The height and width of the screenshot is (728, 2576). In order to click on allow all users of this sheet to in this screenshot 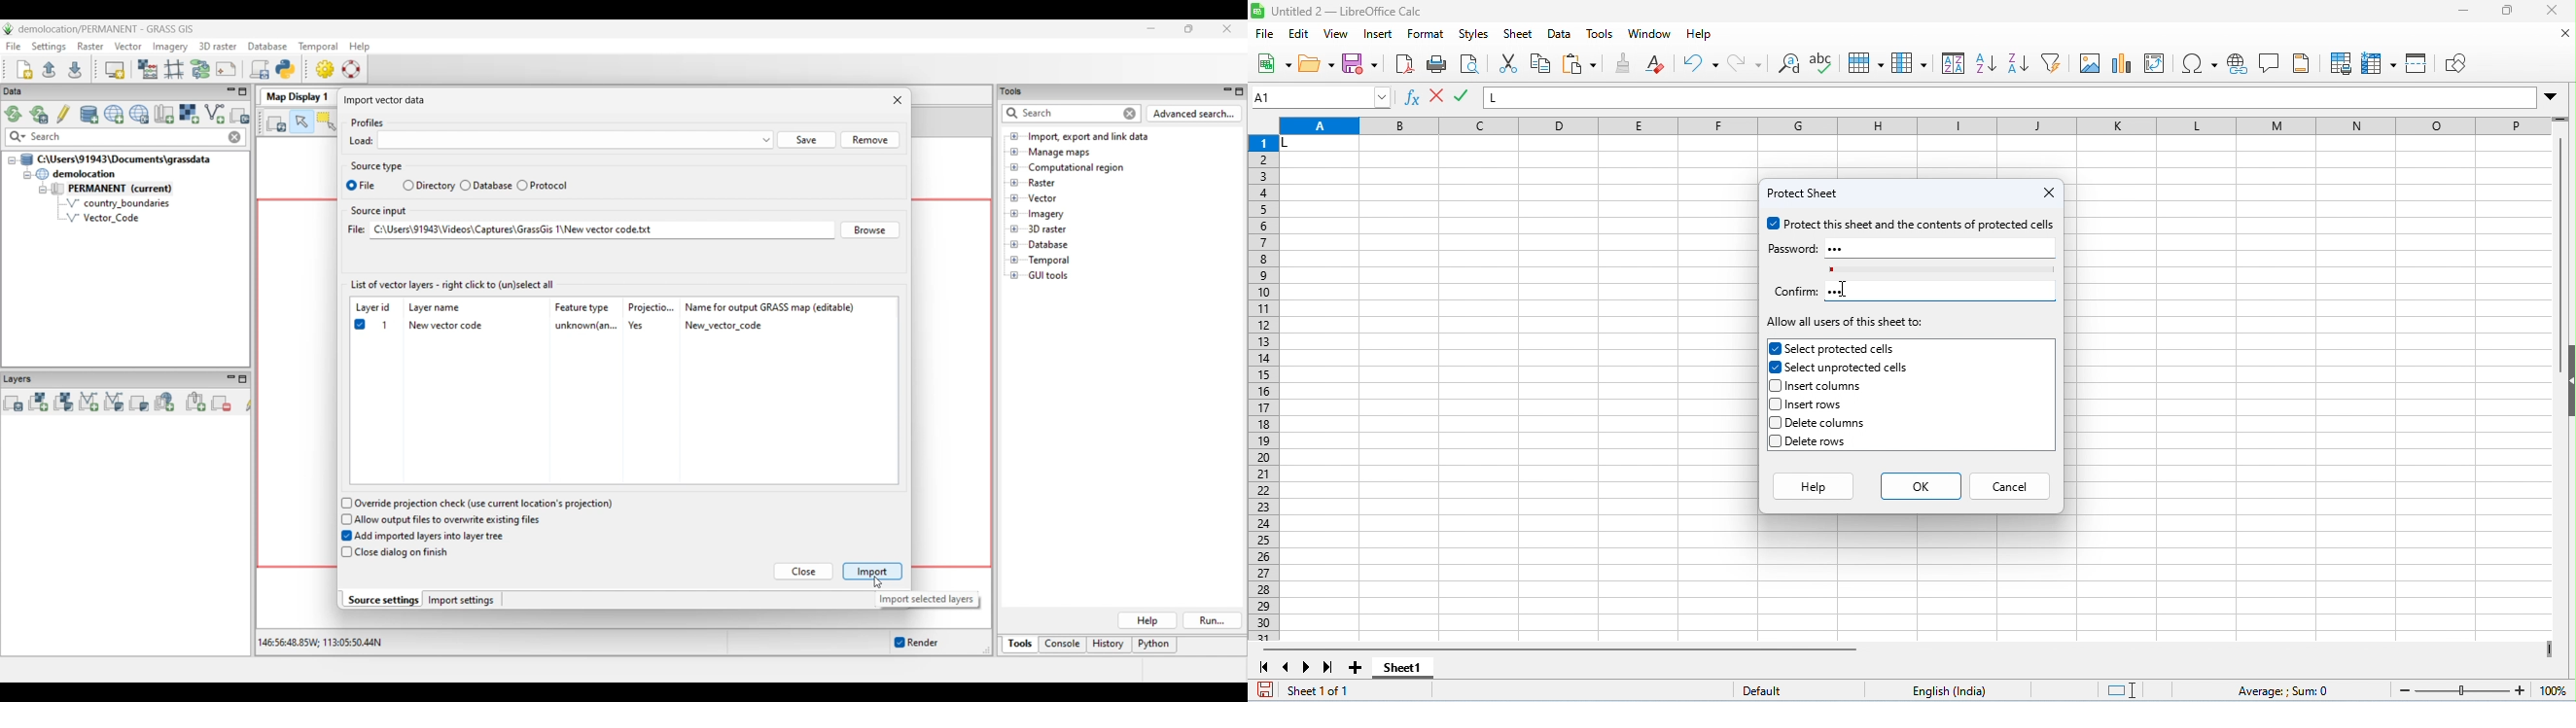, I will do `click(1847, 323)`.